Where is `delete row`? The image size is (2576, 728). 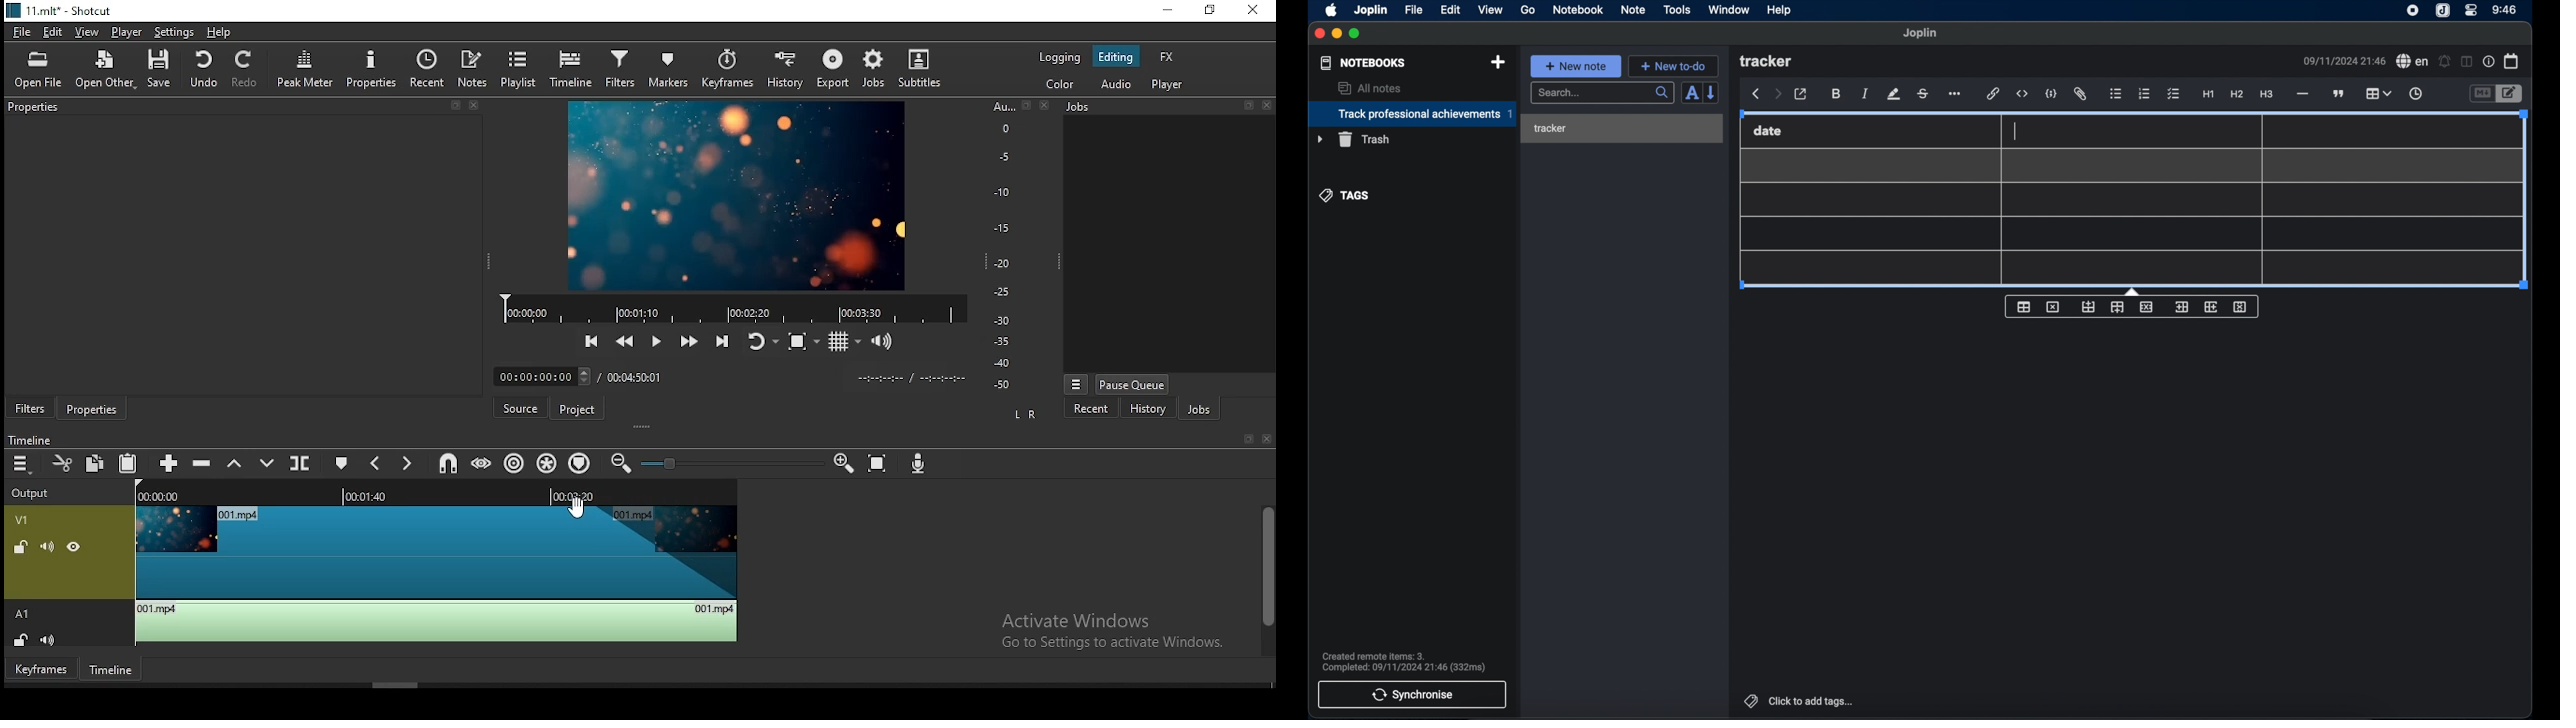 delete row is located at coordinates (2146, 307).